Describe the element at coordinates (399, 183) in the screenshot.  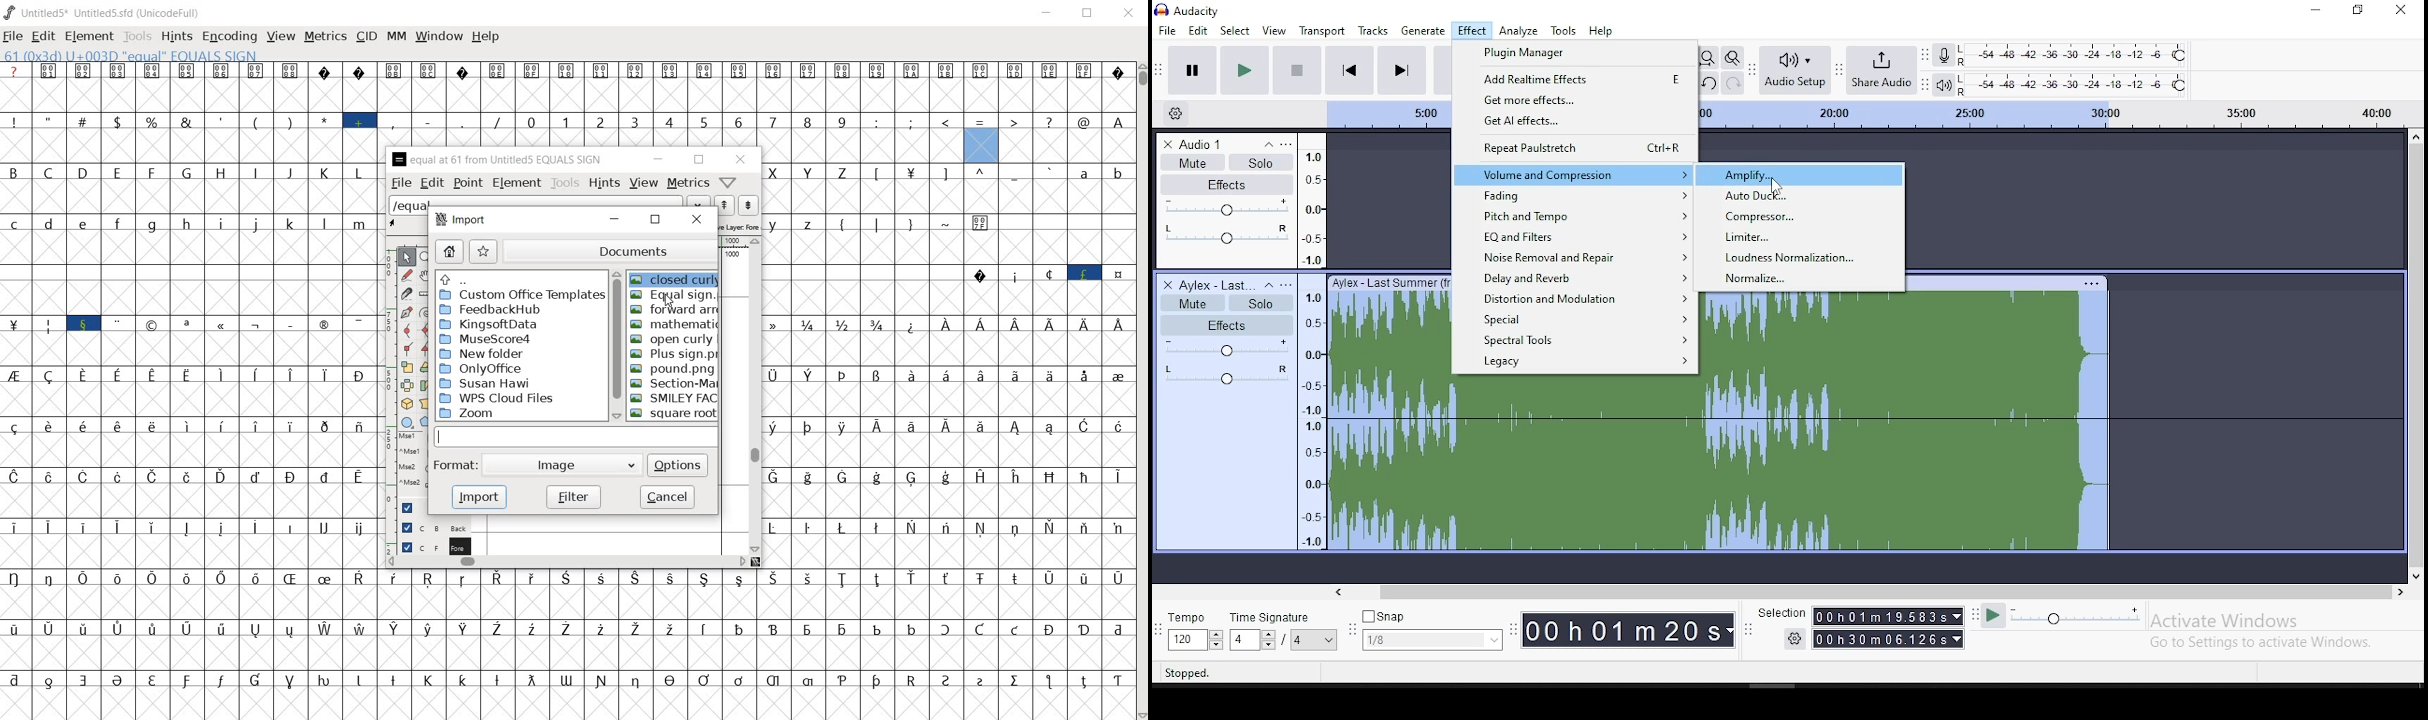
I see `file` at that location.